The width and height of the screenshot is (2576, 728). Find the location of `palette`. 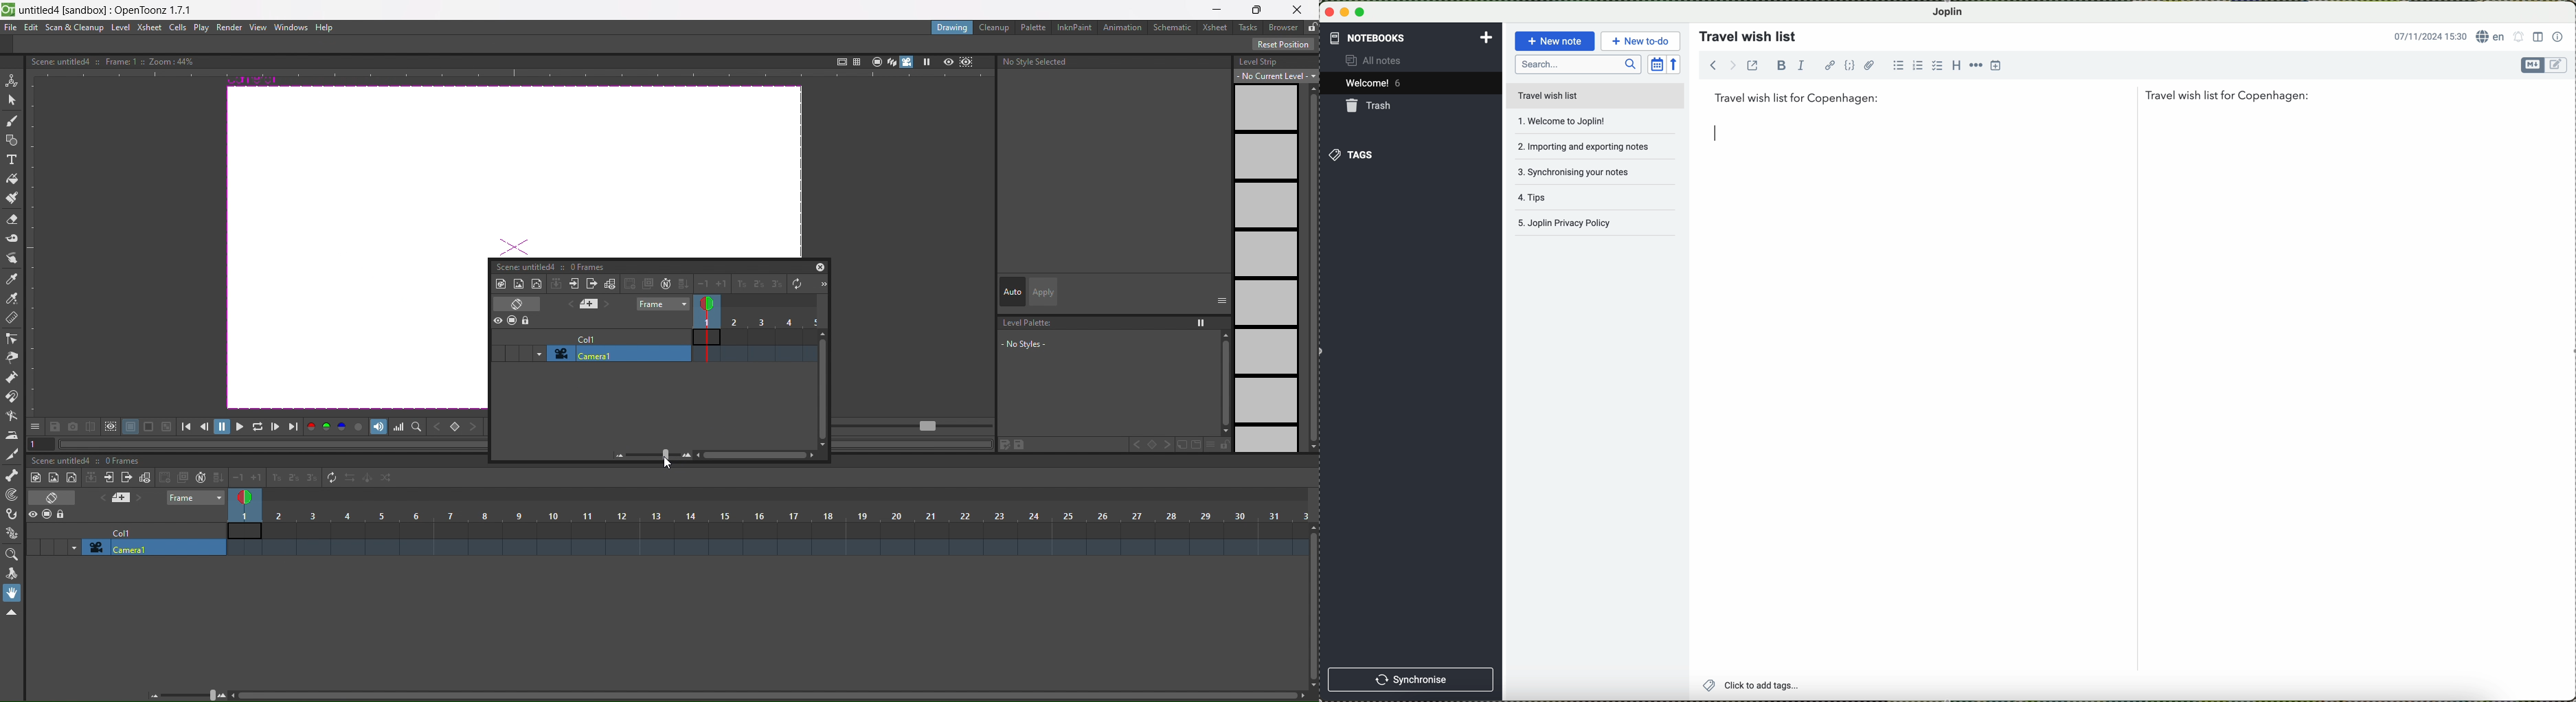

palette is located at coordinates (1035, 27).